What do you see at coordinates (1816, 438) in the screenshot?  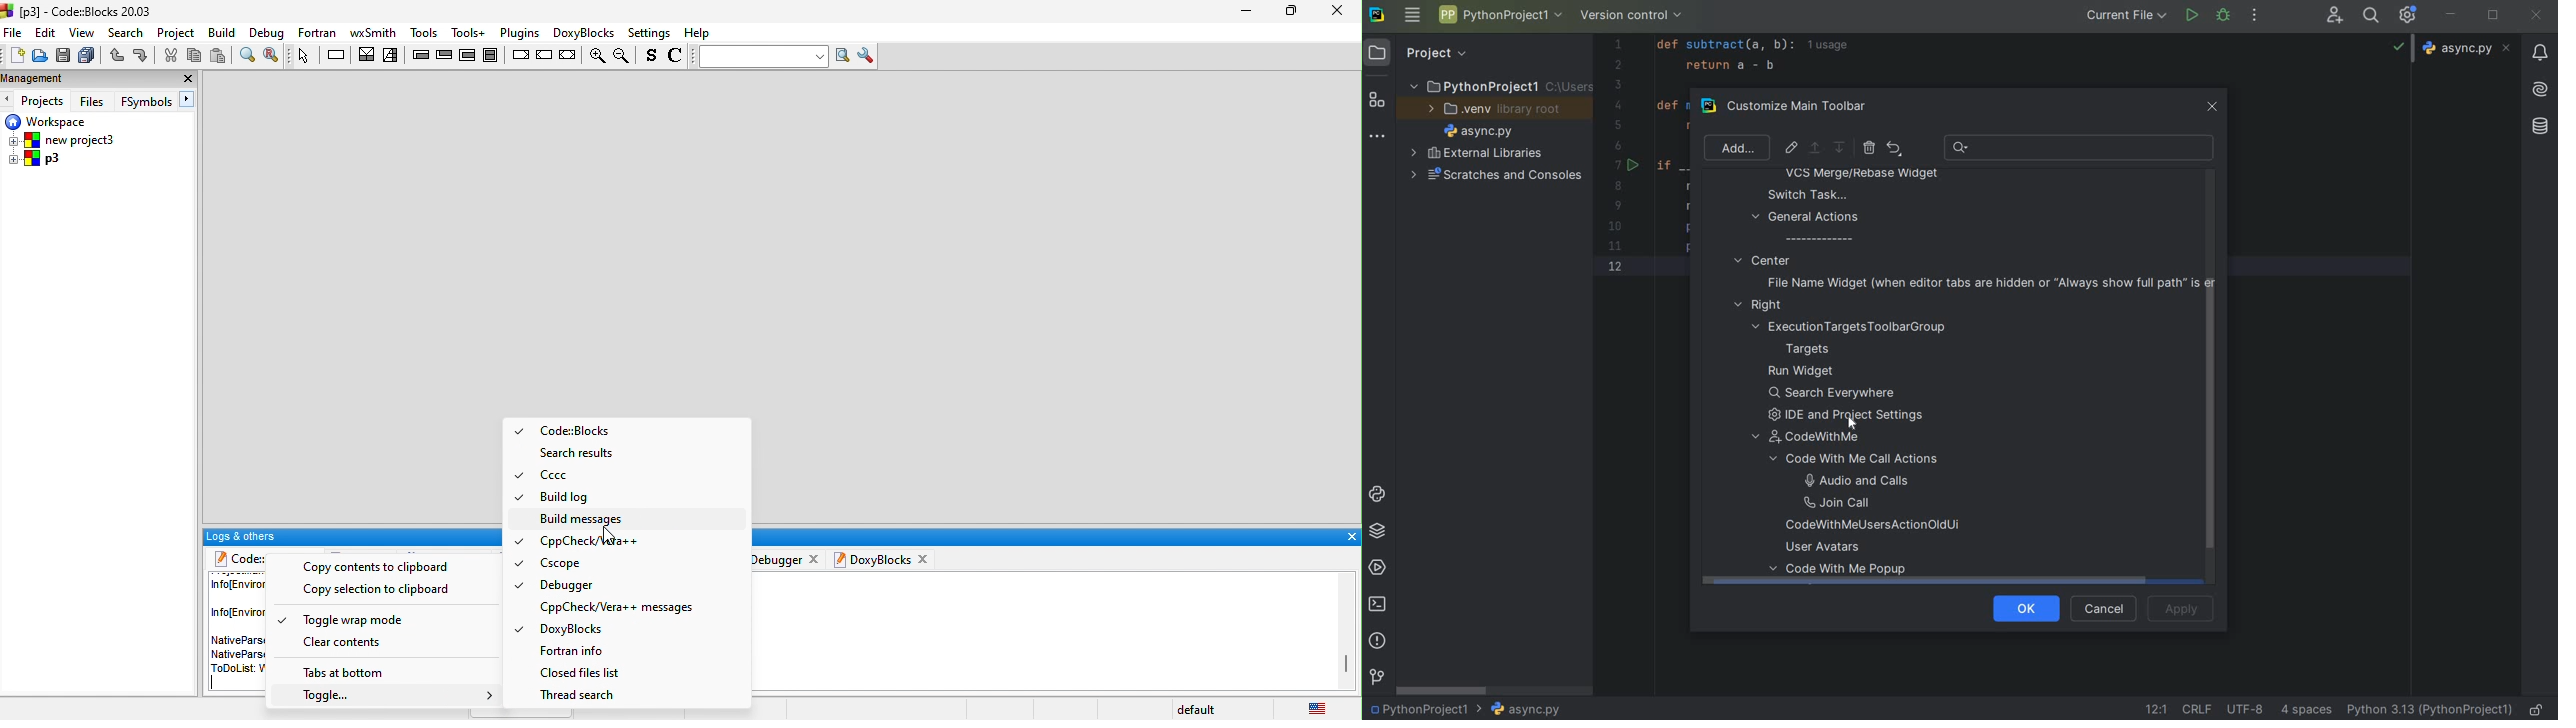 I see `codeWithMe` at bounding box center [1816, 438].